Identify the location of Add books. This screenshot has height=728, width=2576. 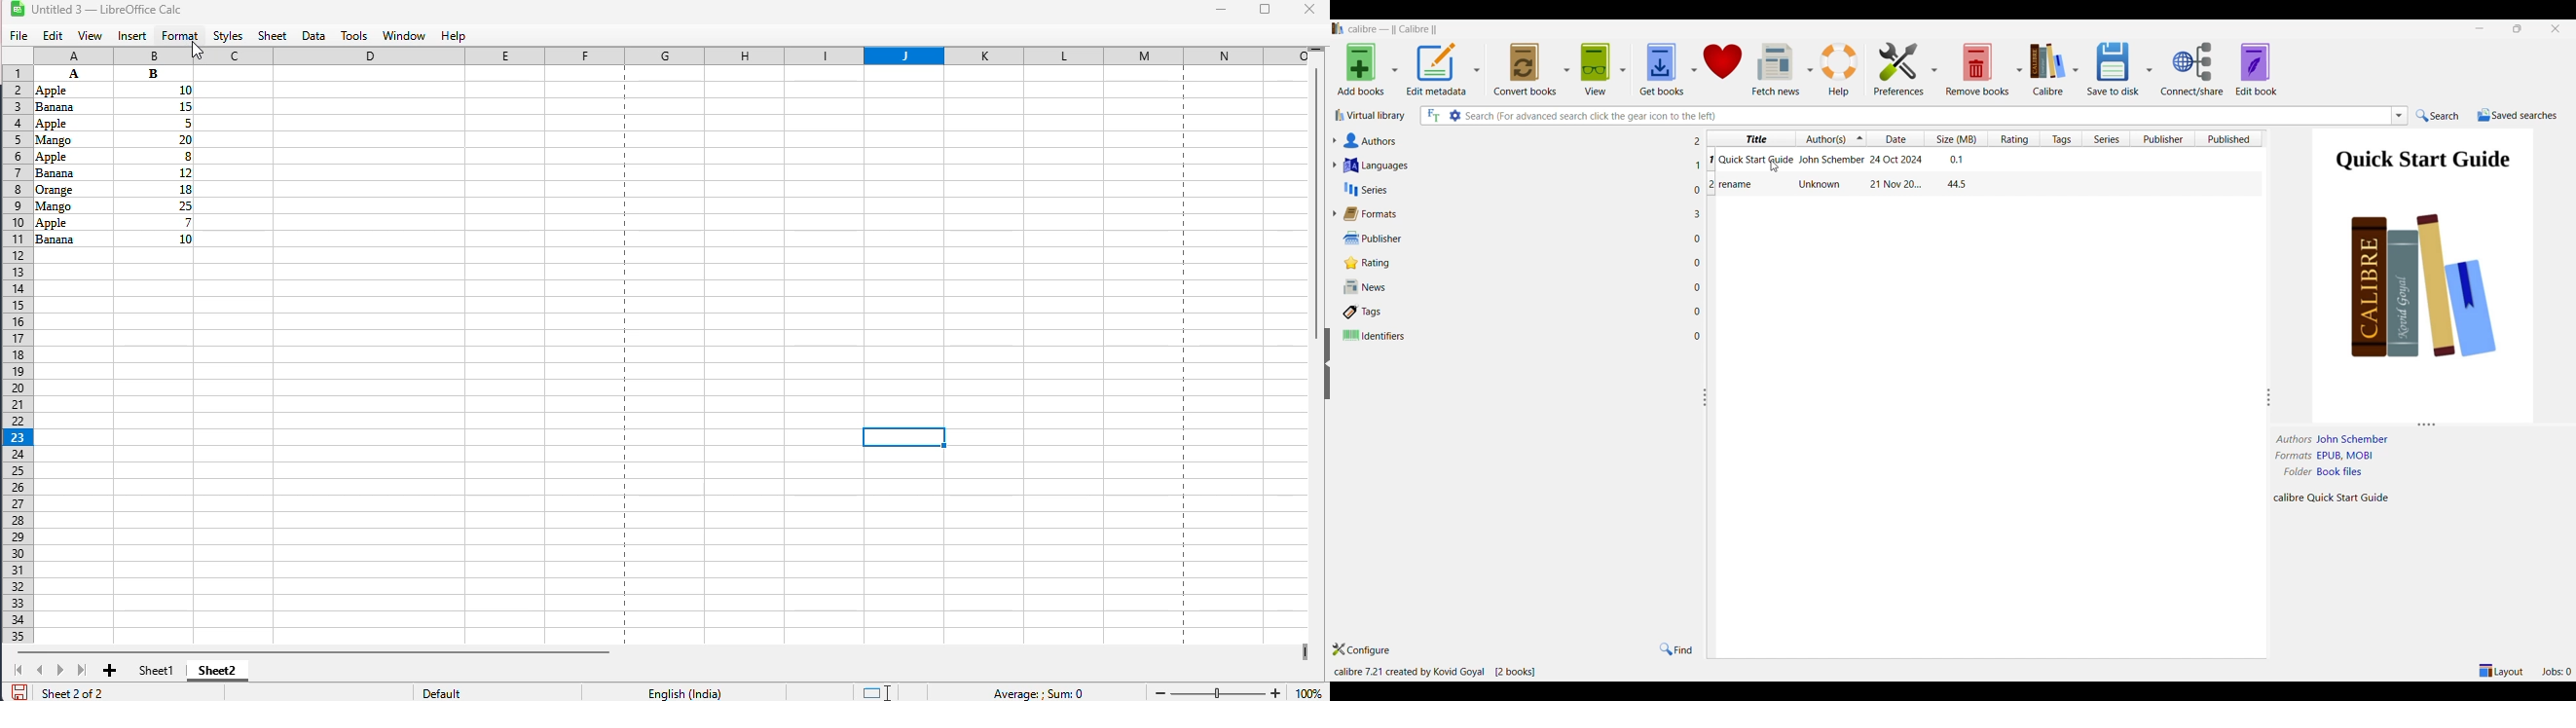
(1361, 69).